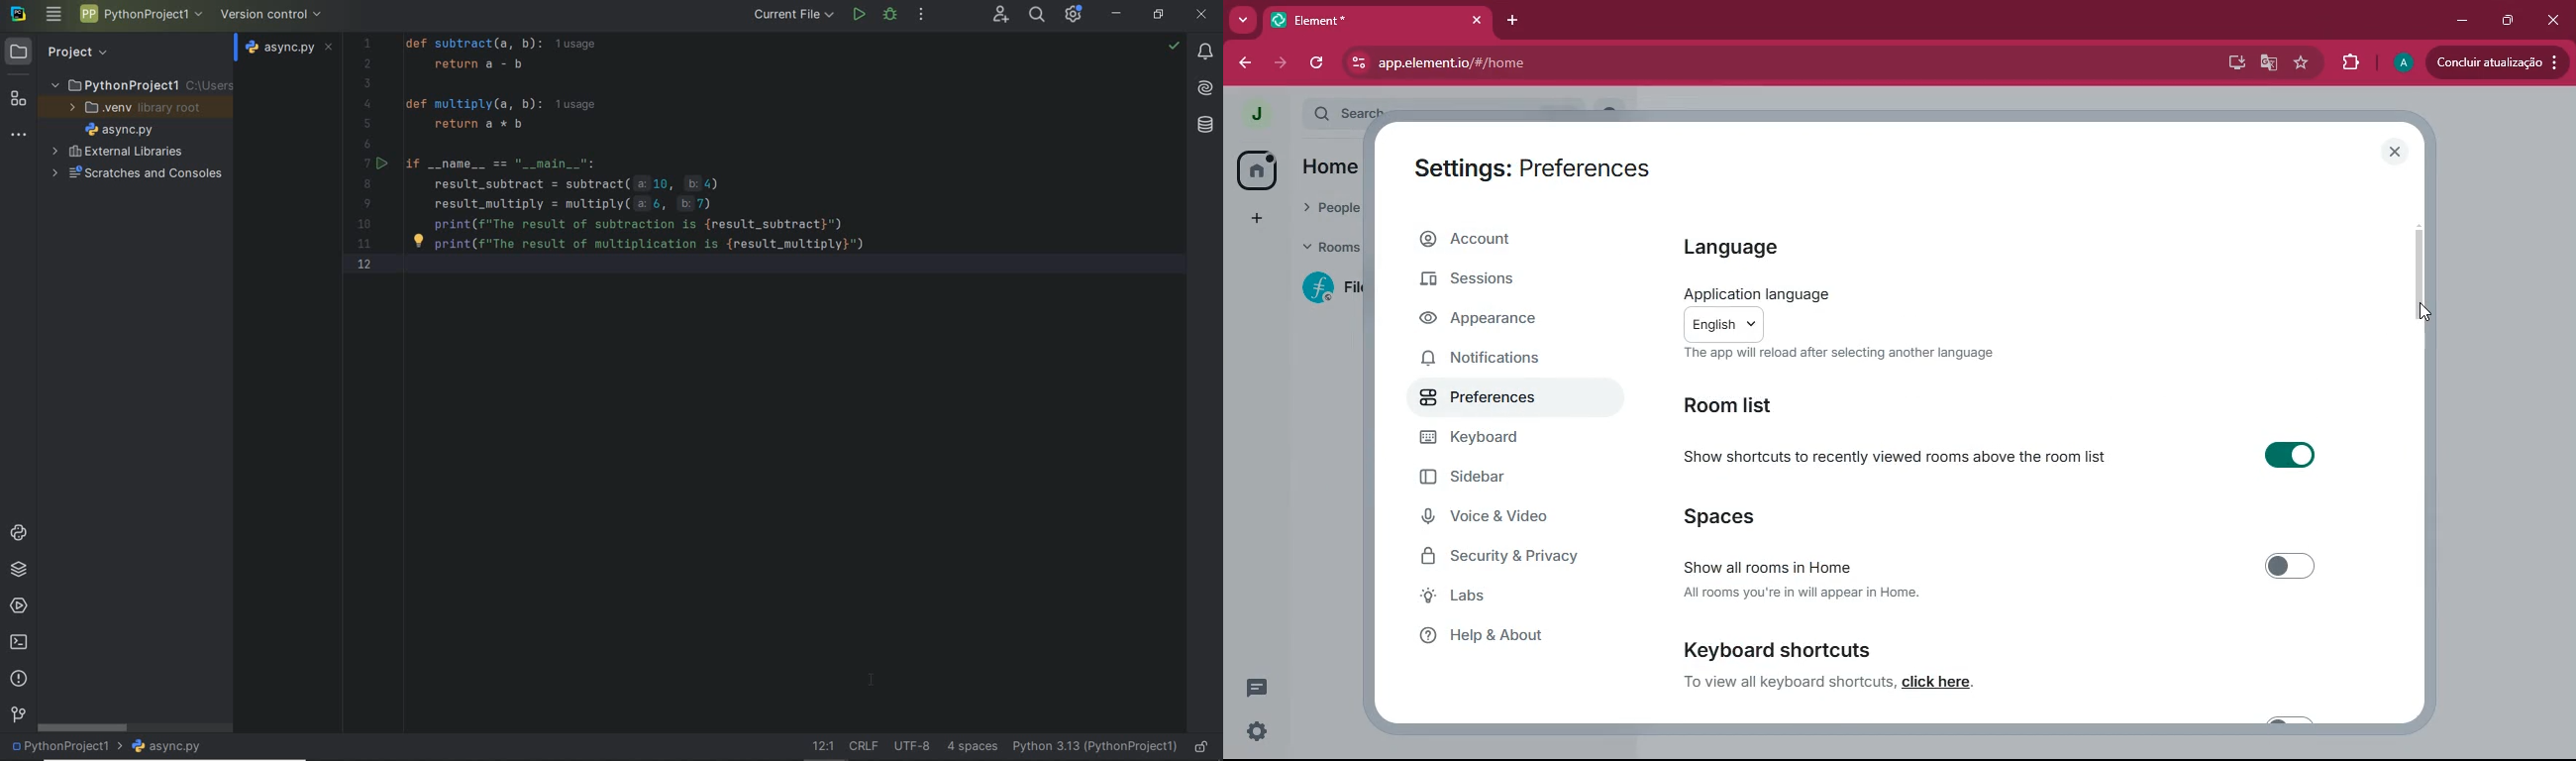  I want to click on more, so click(1242, 20).